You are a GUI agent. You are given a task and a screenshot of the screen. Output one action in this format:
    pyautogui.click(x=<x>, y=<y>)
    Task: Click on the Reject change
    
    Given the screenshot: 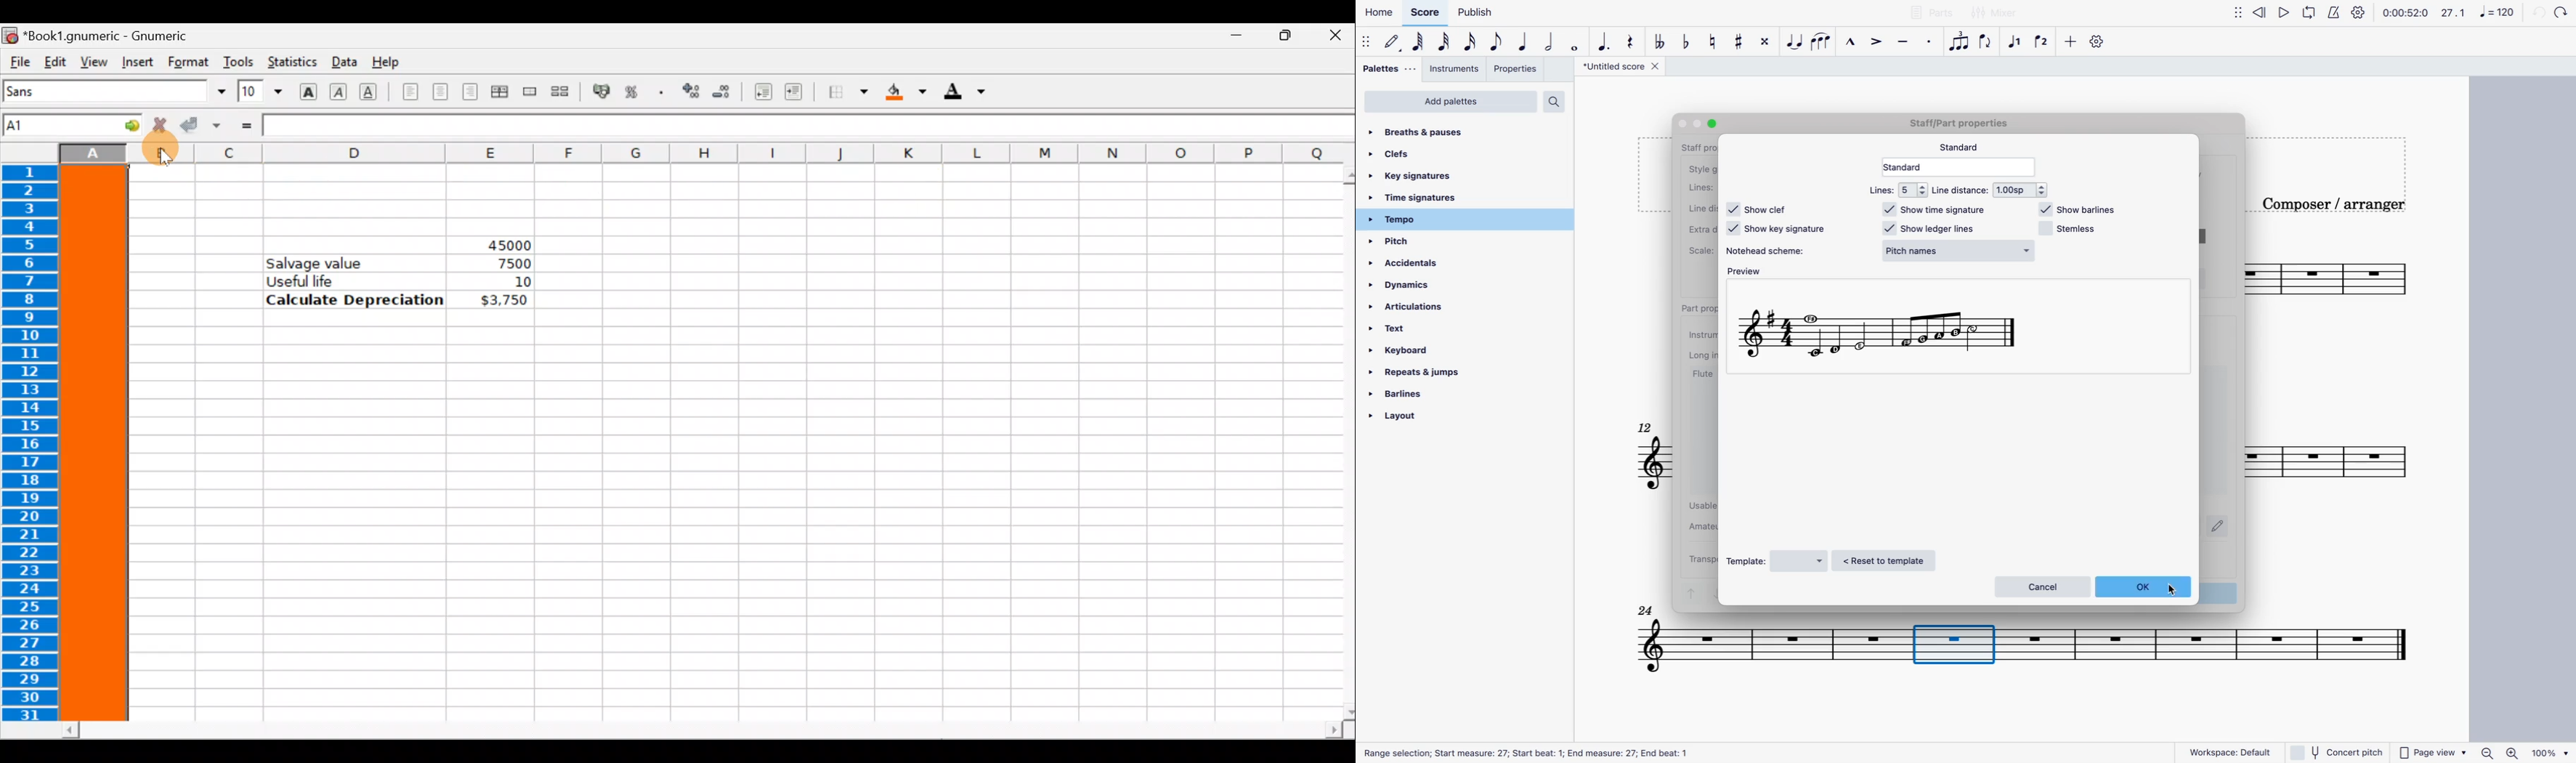 What is the action you would take?
    pyautogui.click(x=155, y=126)
    